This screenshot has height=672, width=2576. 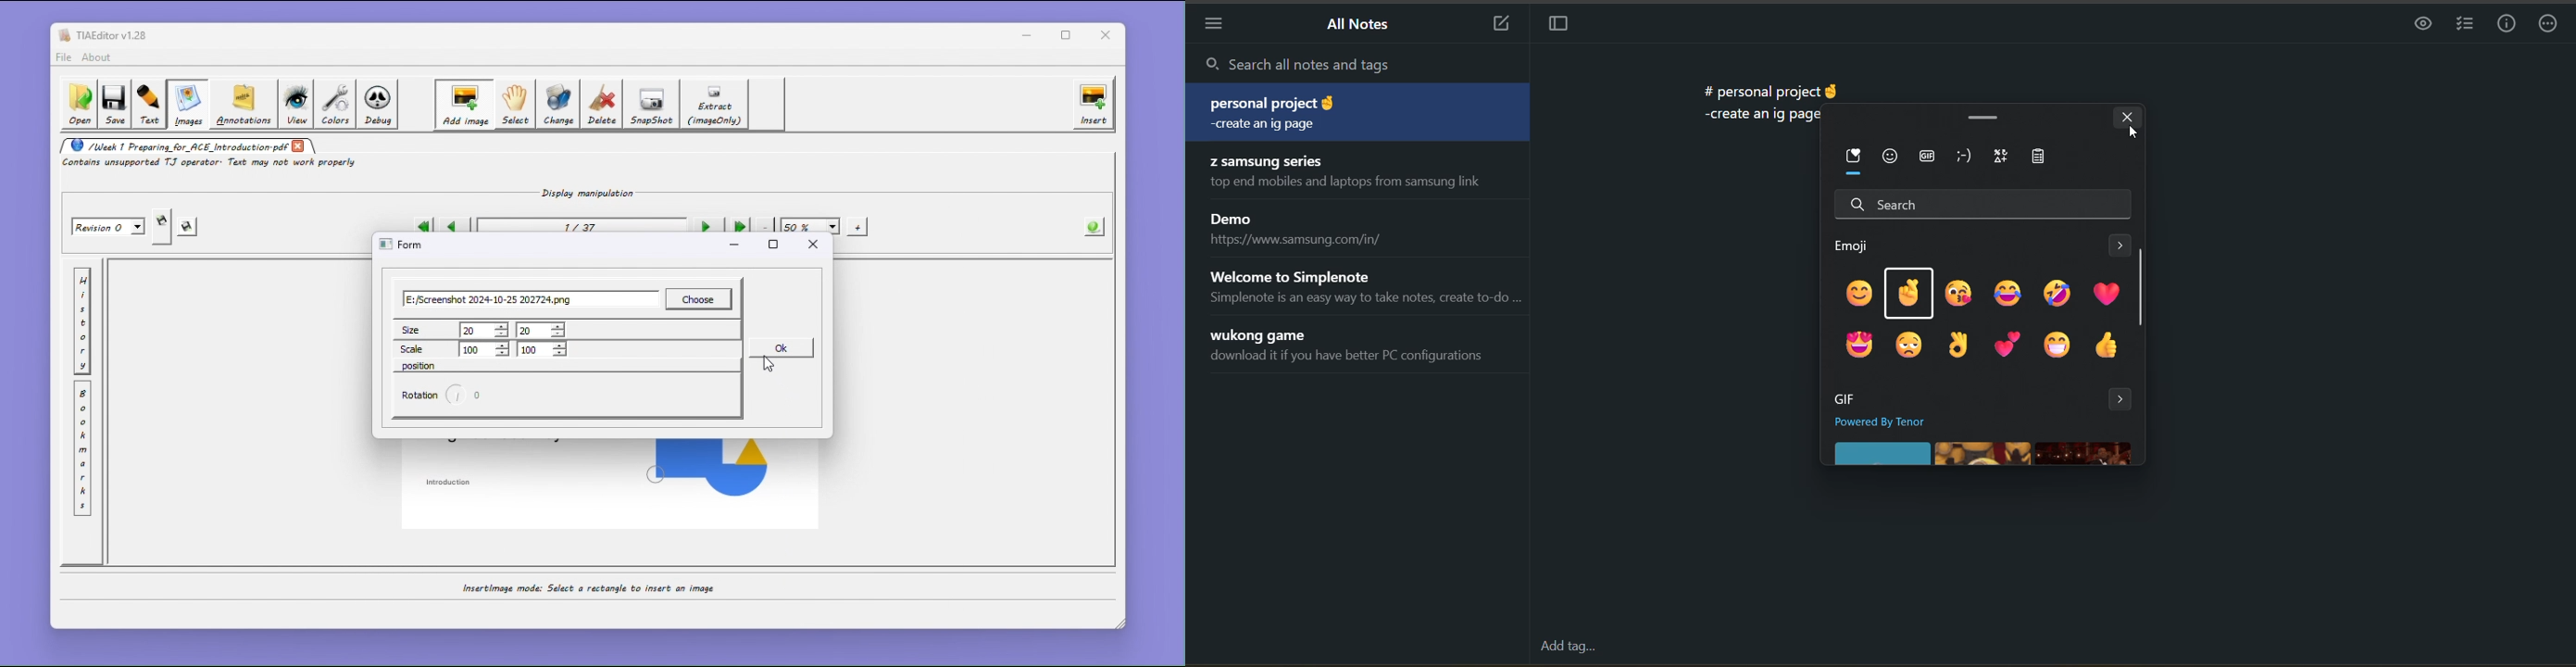 What do you see at coordinates (2422, 23) in the screenshot?
I see `preview` at bounding box center [2422, 23].